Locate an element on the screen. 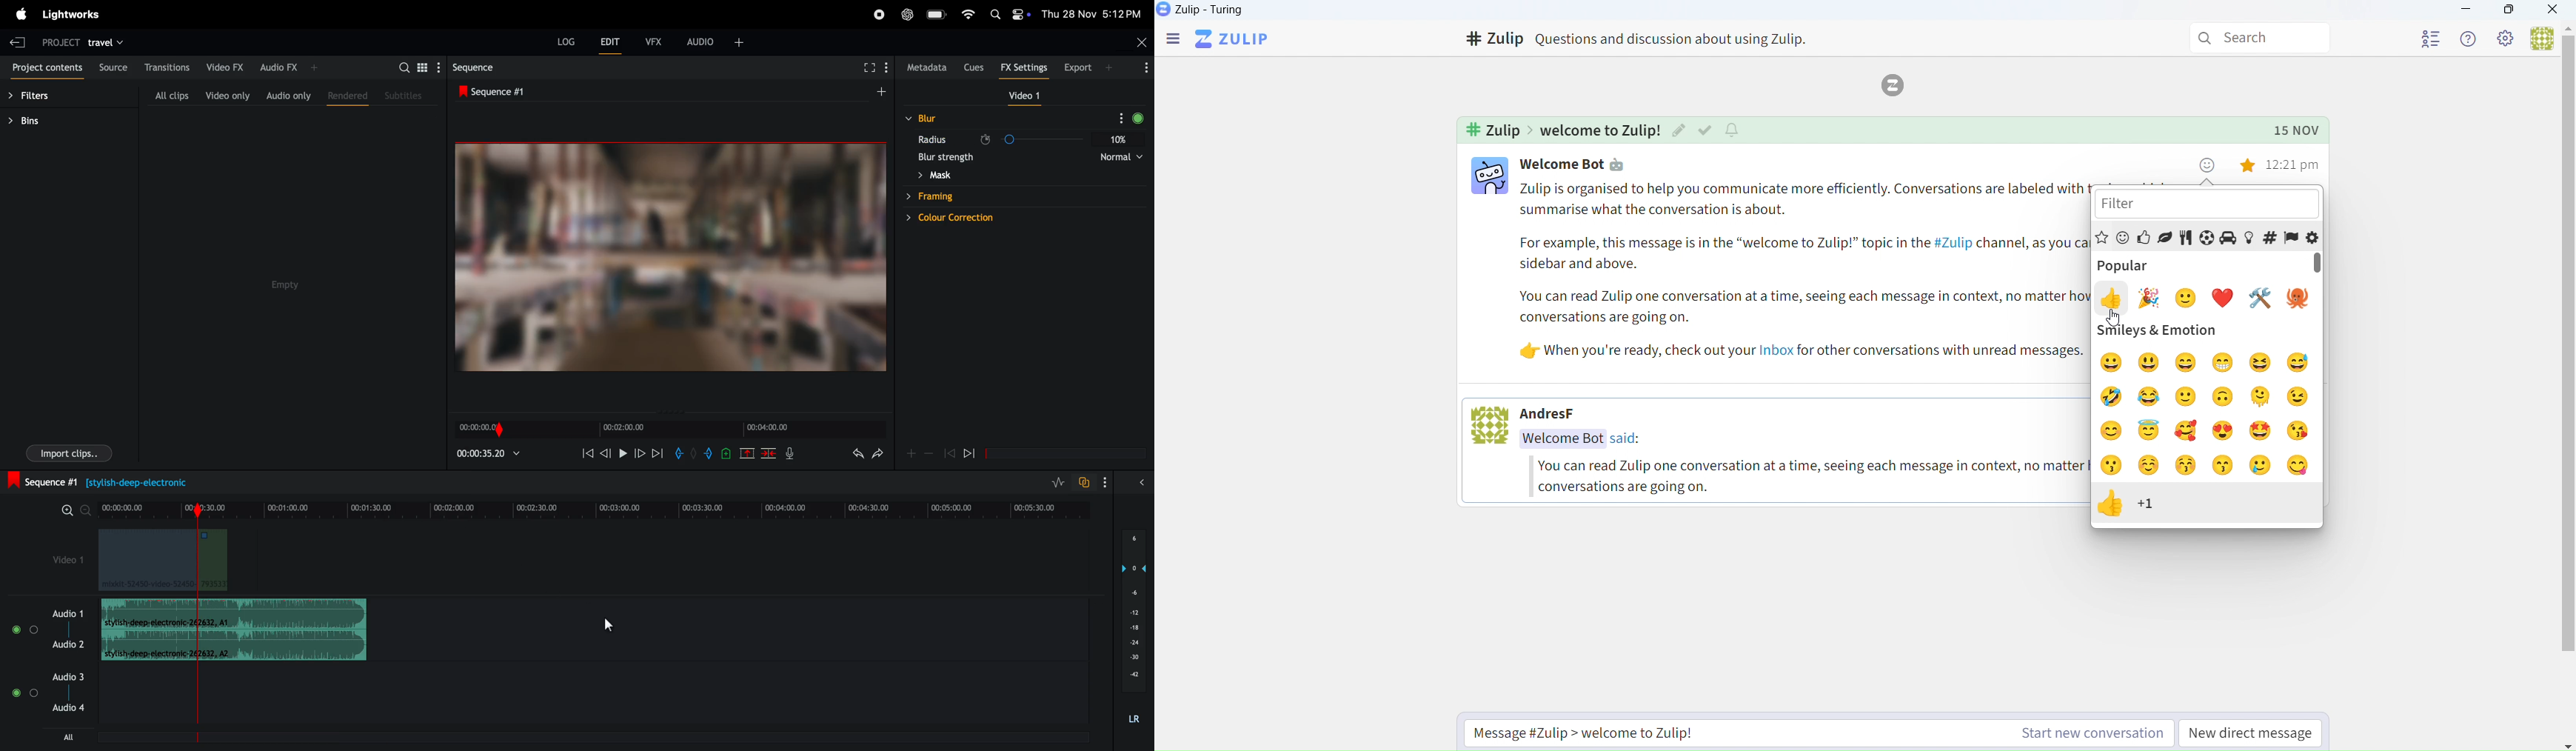 Image resolution: width=2576 pixels, height=756 pixels. colour correction is located at coordinates (1026, 218).